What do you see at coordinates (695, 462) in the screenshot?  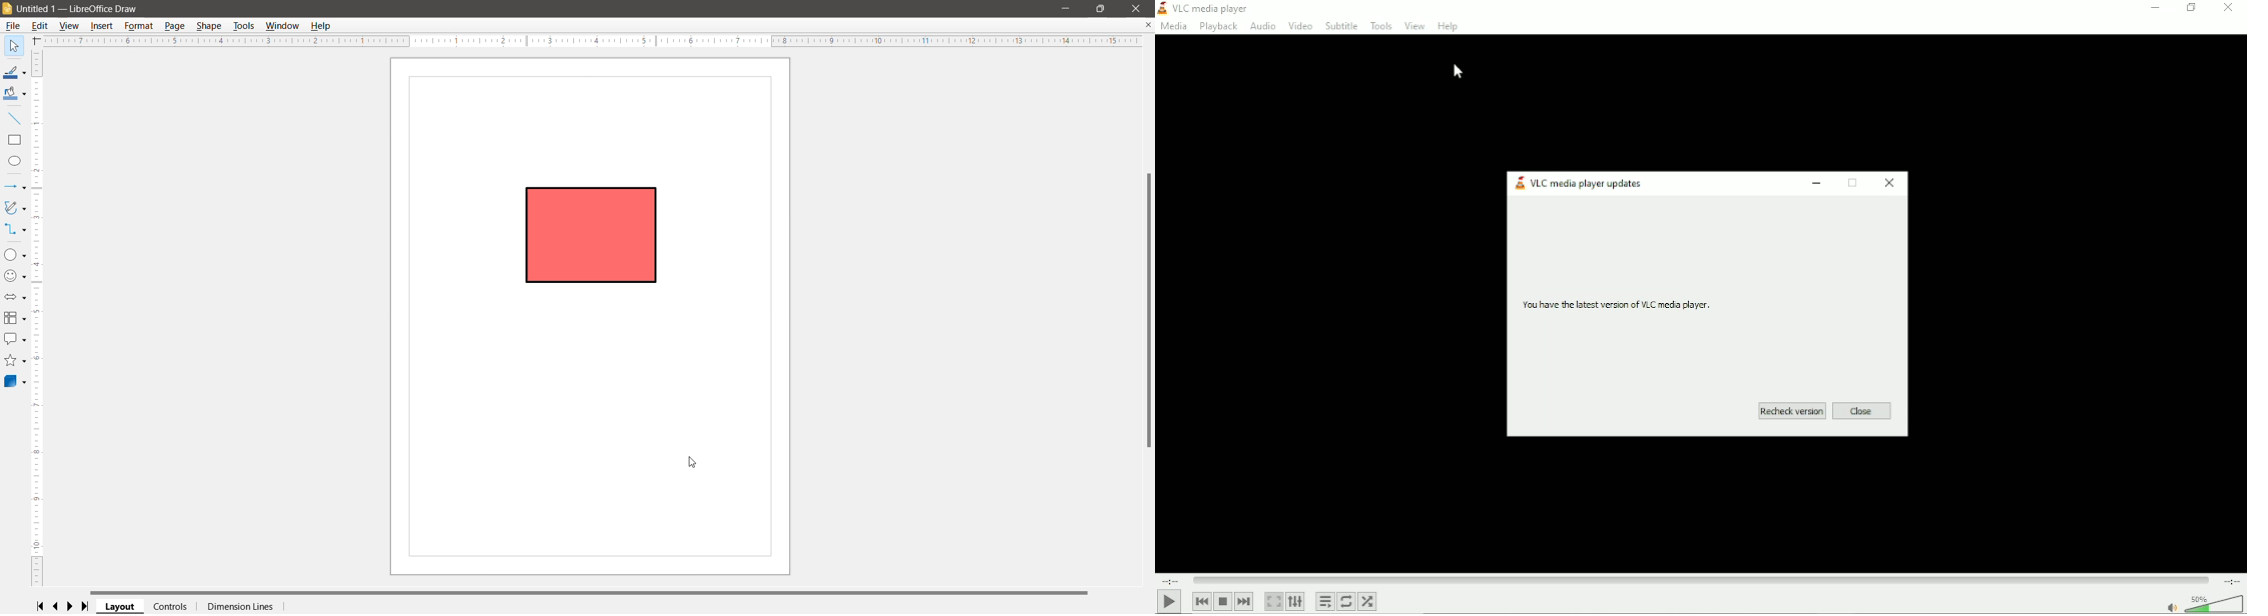 I see `Cursor` at bounding box center [695, 462].